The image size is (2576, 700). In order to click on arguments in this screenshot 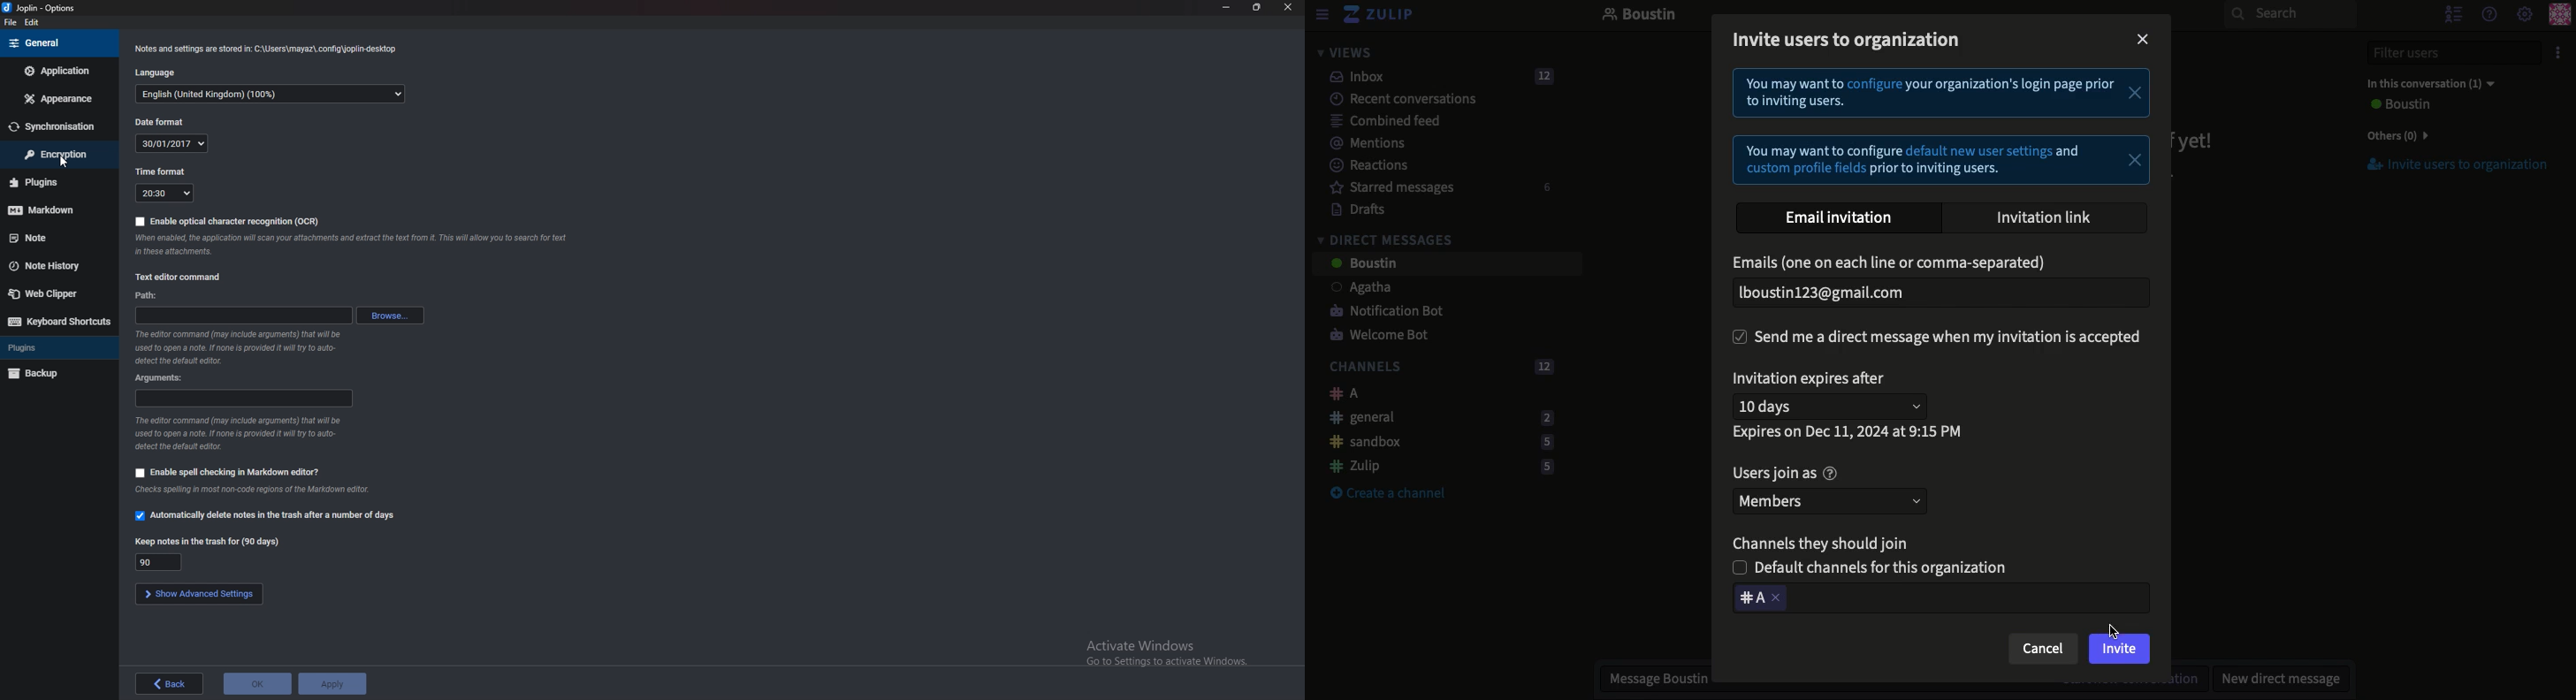, I will do `click(162, 379)`.